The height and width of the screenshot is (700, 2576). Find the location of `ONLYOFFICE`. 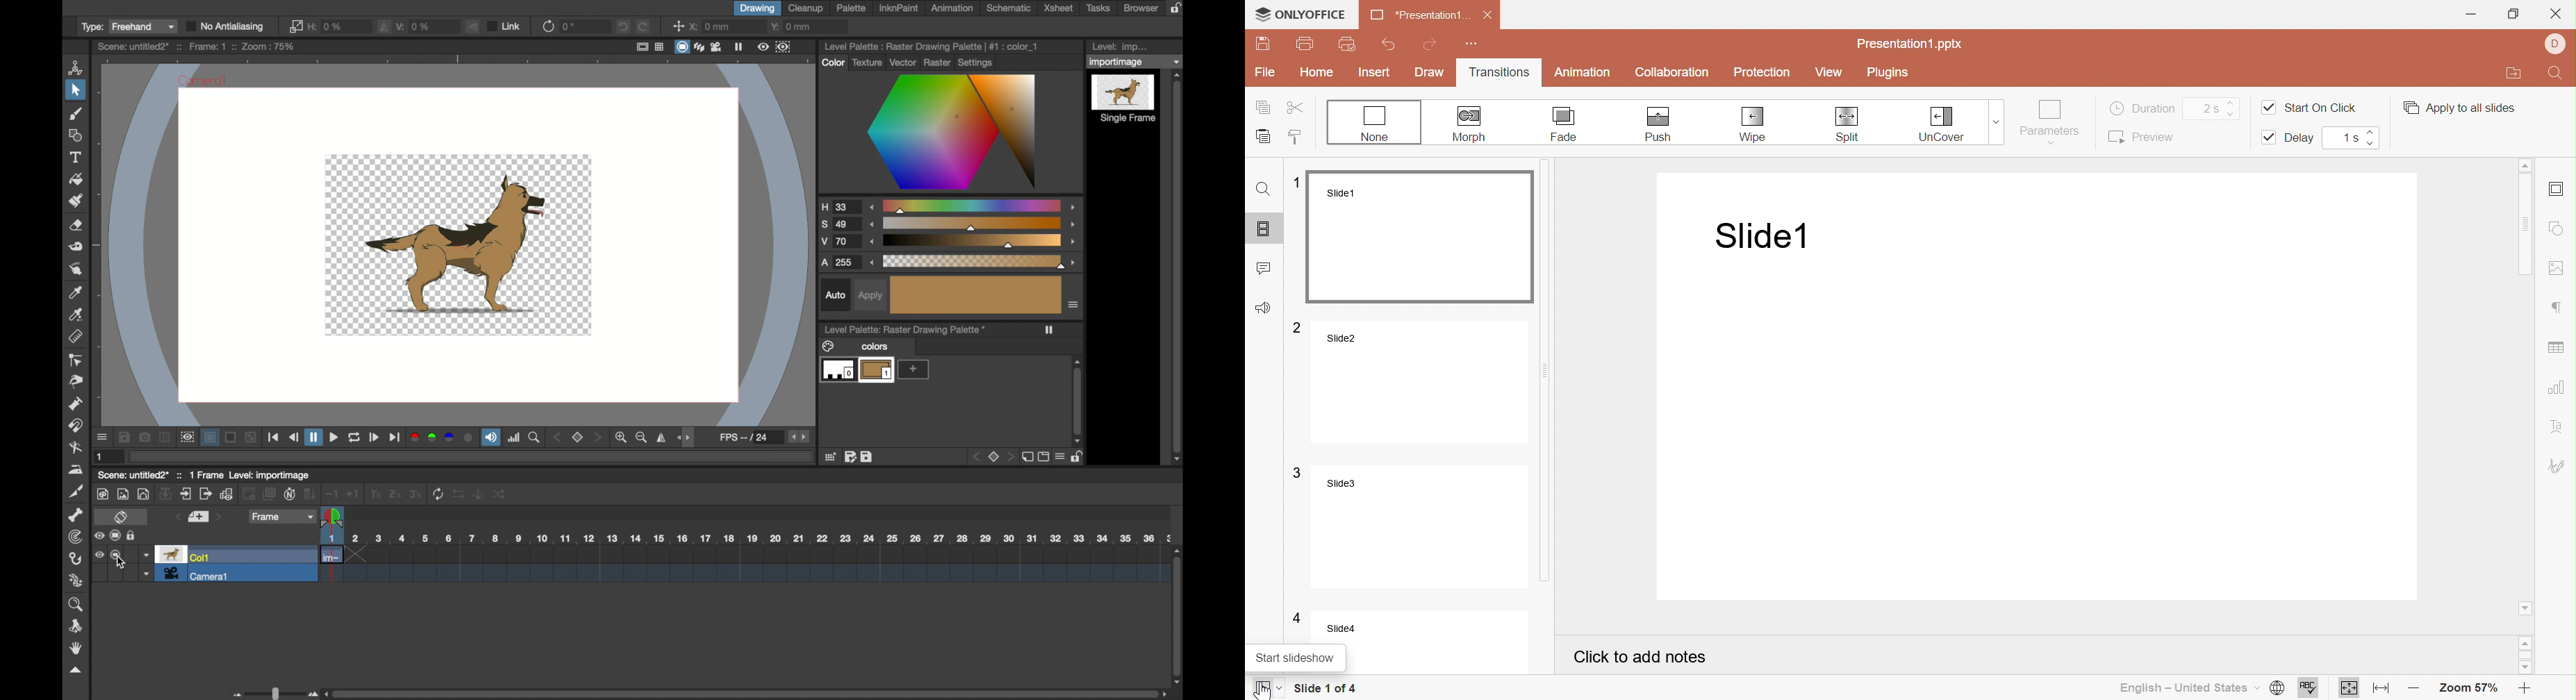

ONLYOFFICE is located at coordinates (1298, 11).